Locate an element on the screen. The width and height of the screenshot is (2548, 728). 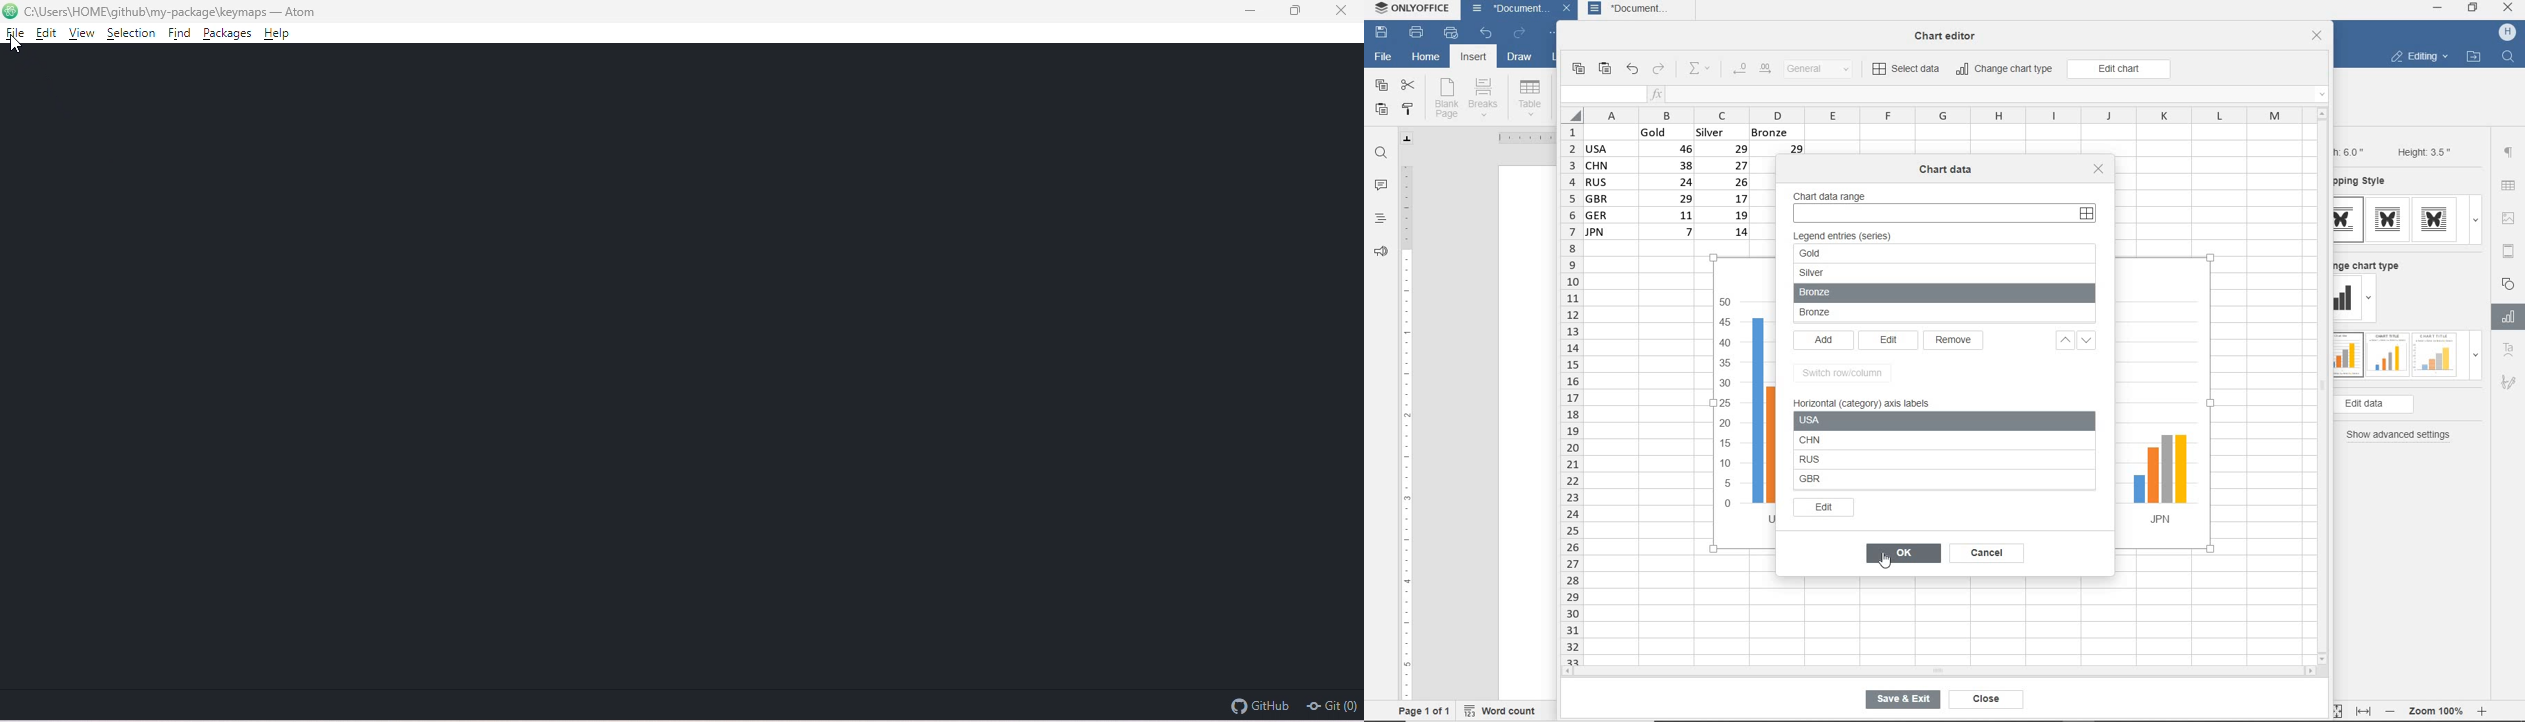
search is located at coordinates (2511, 55).